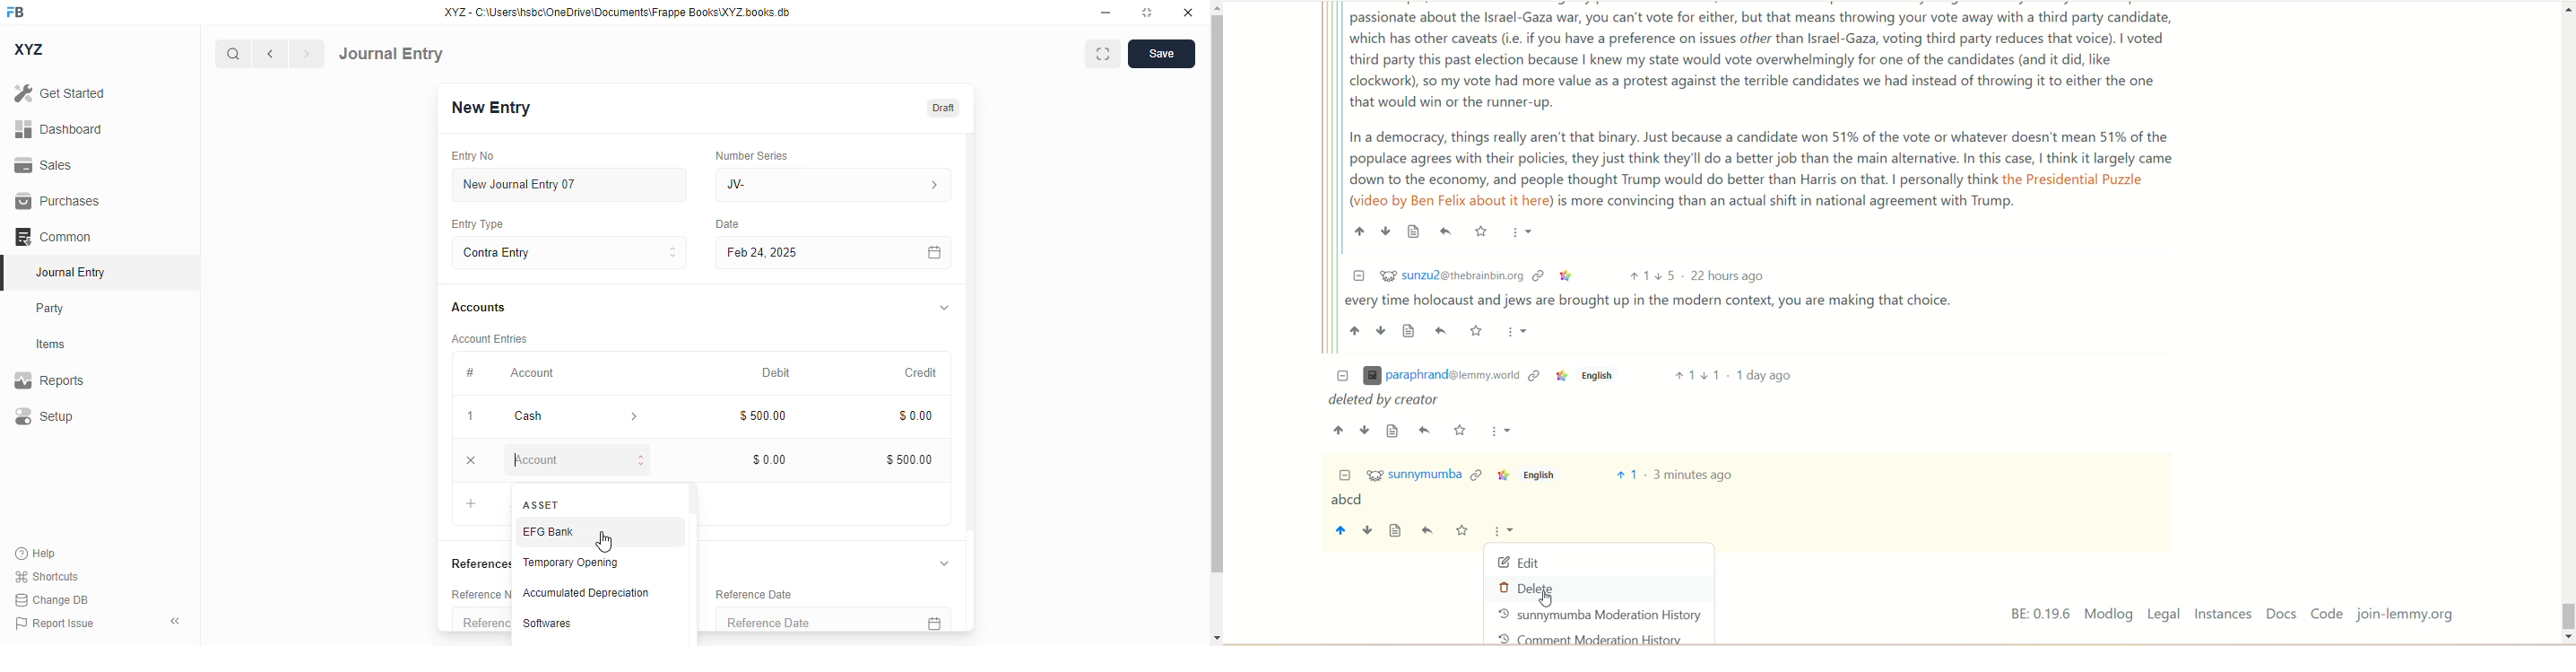 This screenshot has height=672, width=2576. What do you see at coordinates (47, 576) in the screenshot?
I see `shortcuts` at bounding box center [47, 576].